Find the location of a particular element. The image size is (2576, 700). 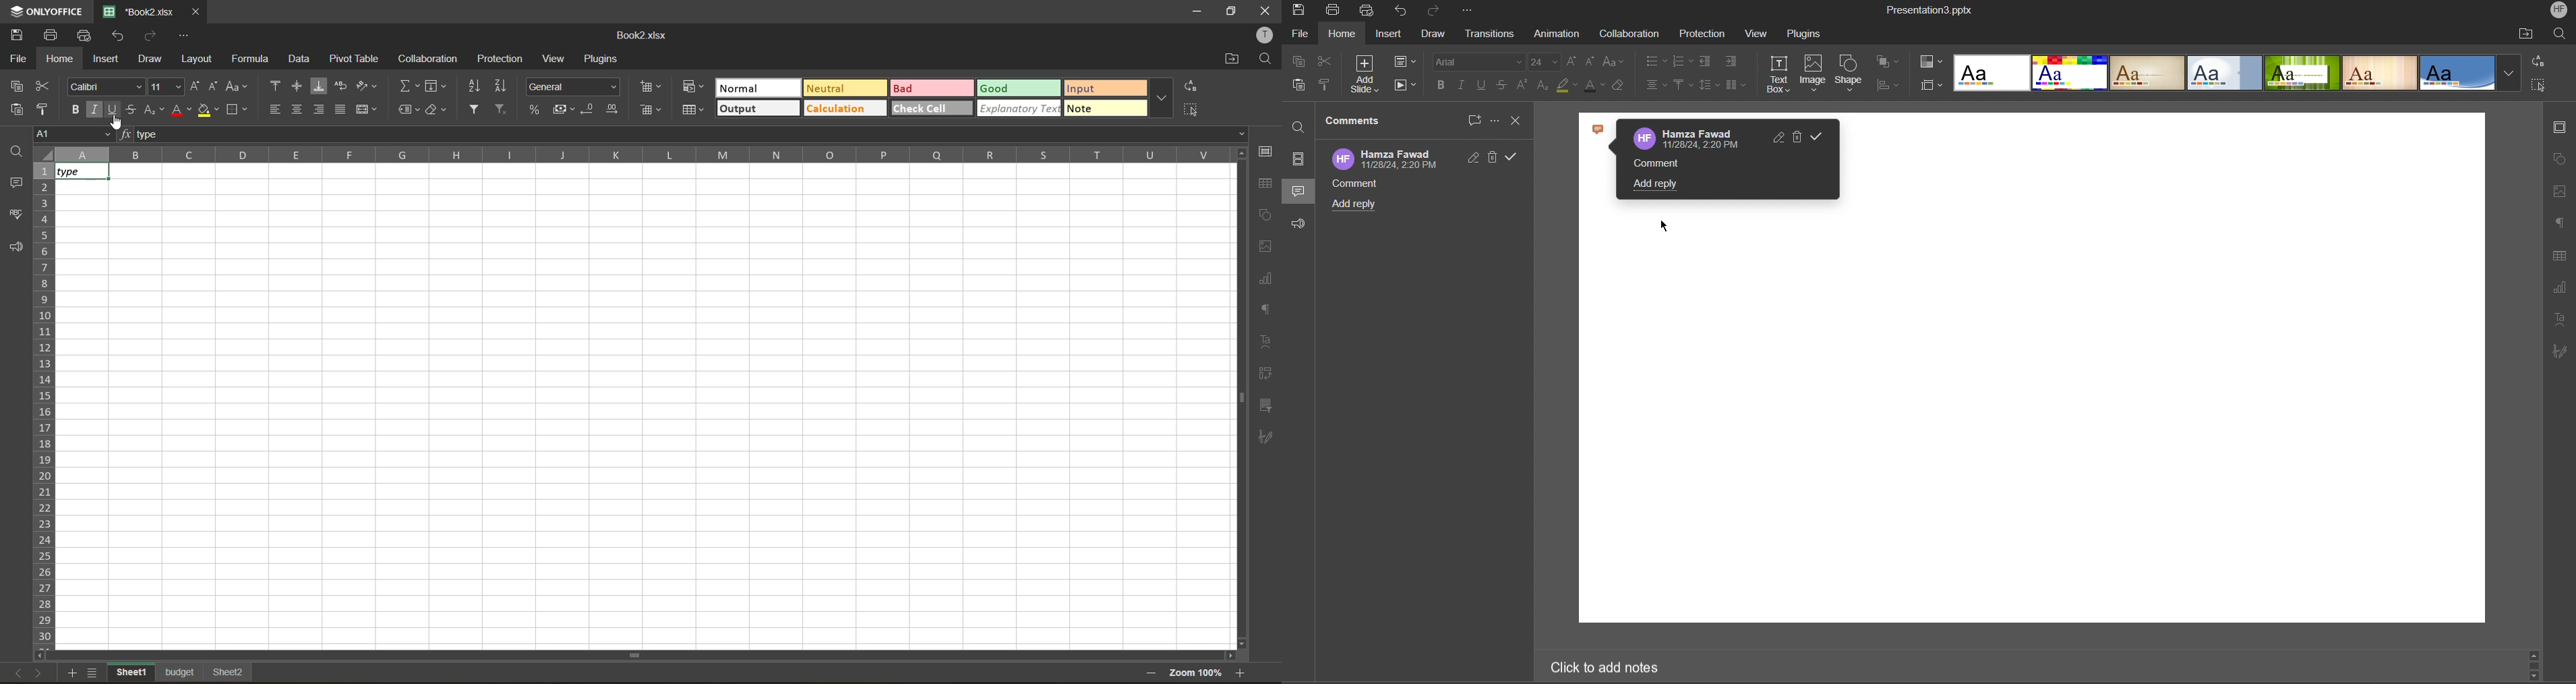

Account is located at coordinates (1400, 152).